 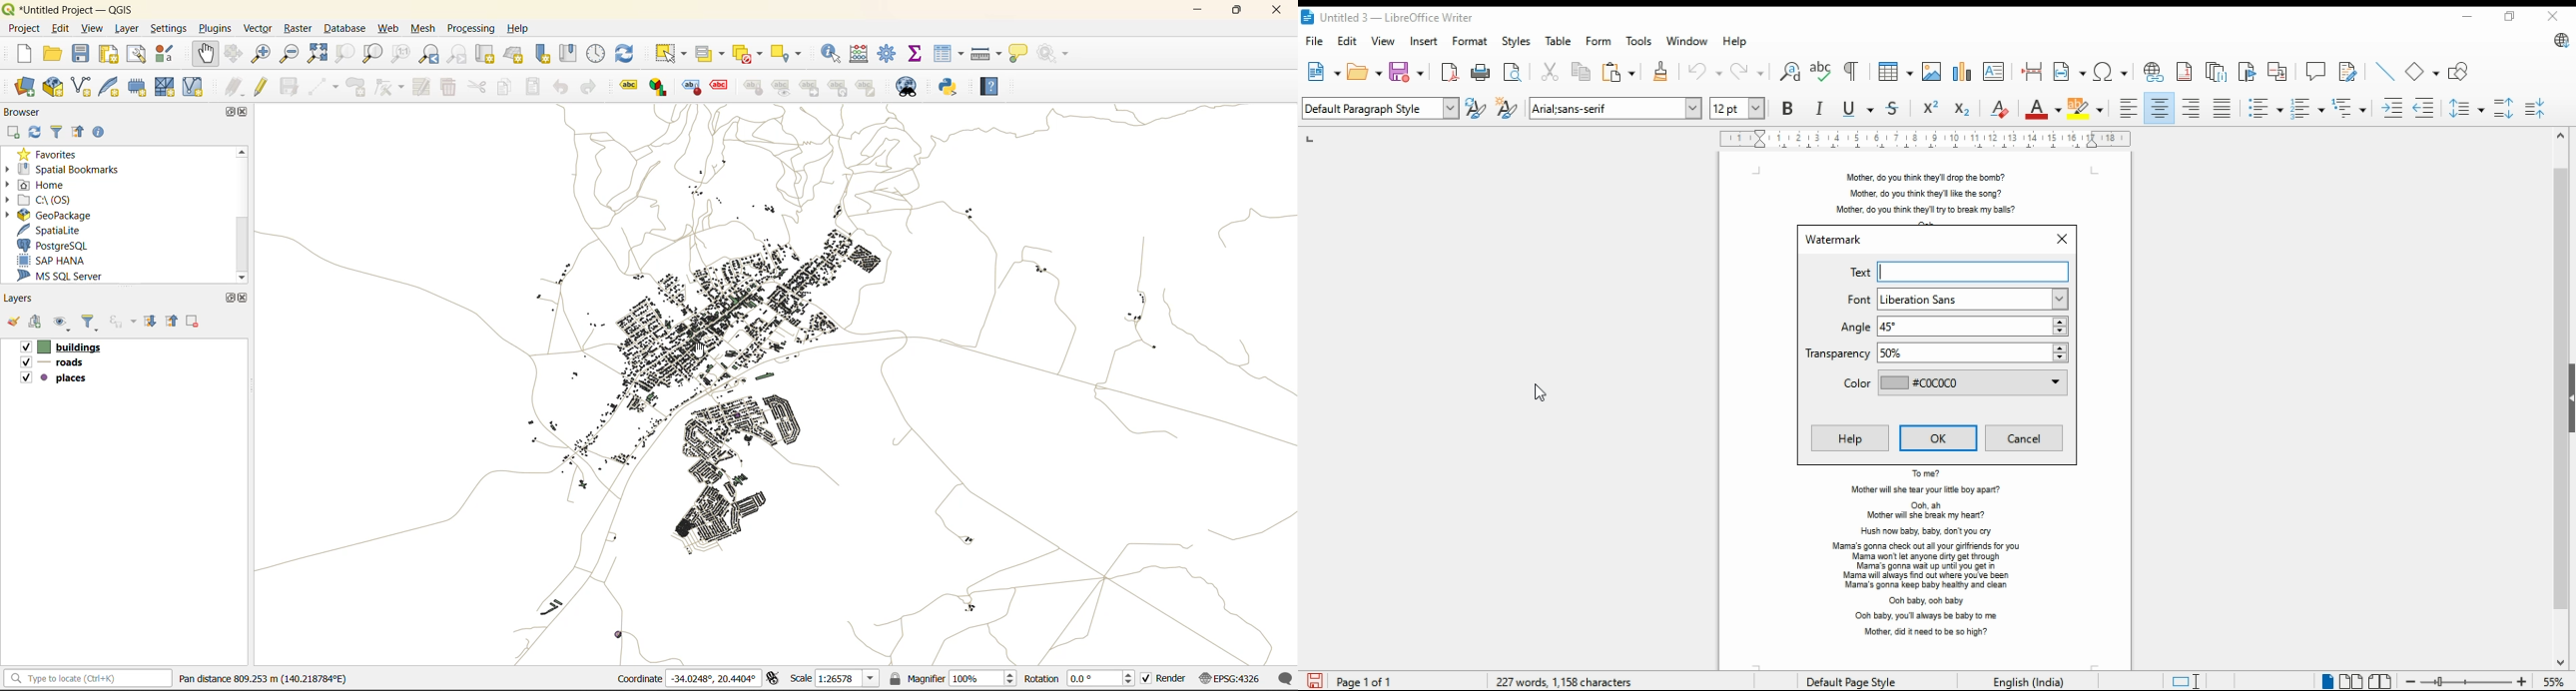 What do you see at coordinates (1552, 71) in the screenshot?
I see `cut` at bounding box center [1552, 71].